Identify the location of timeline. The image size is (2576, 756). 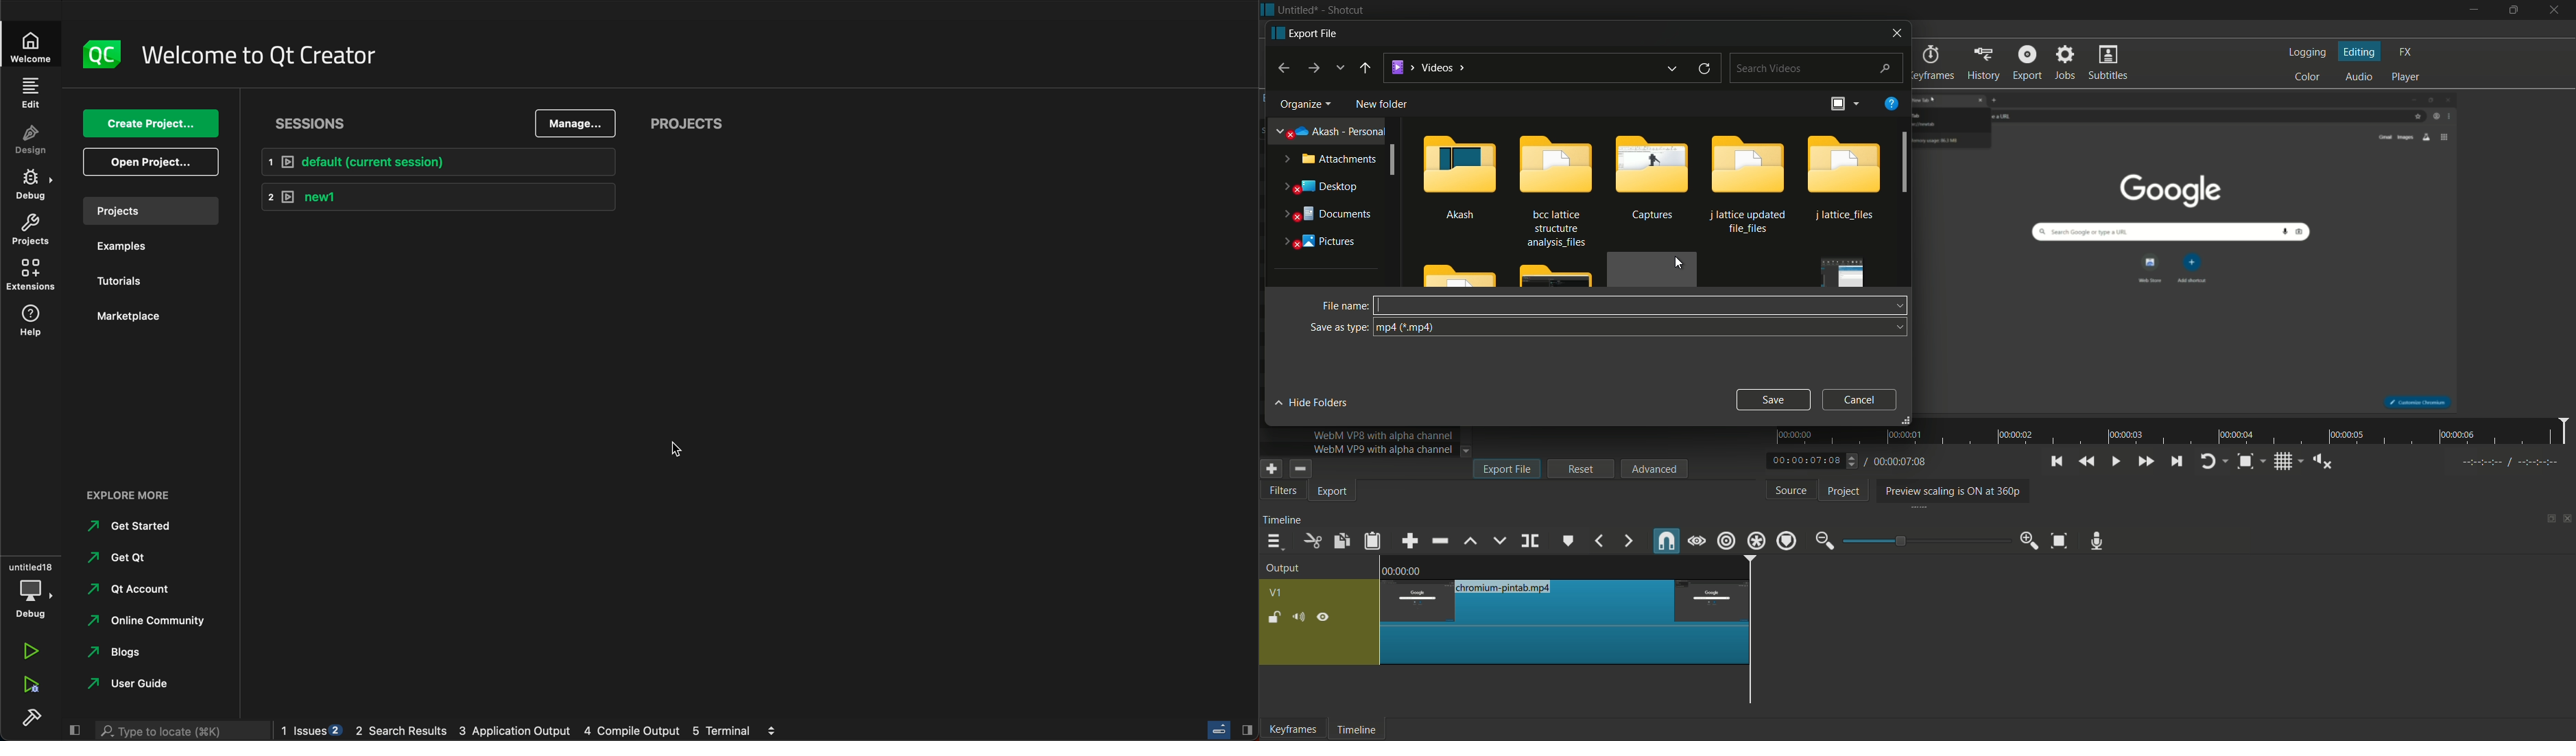
(1355, 731).